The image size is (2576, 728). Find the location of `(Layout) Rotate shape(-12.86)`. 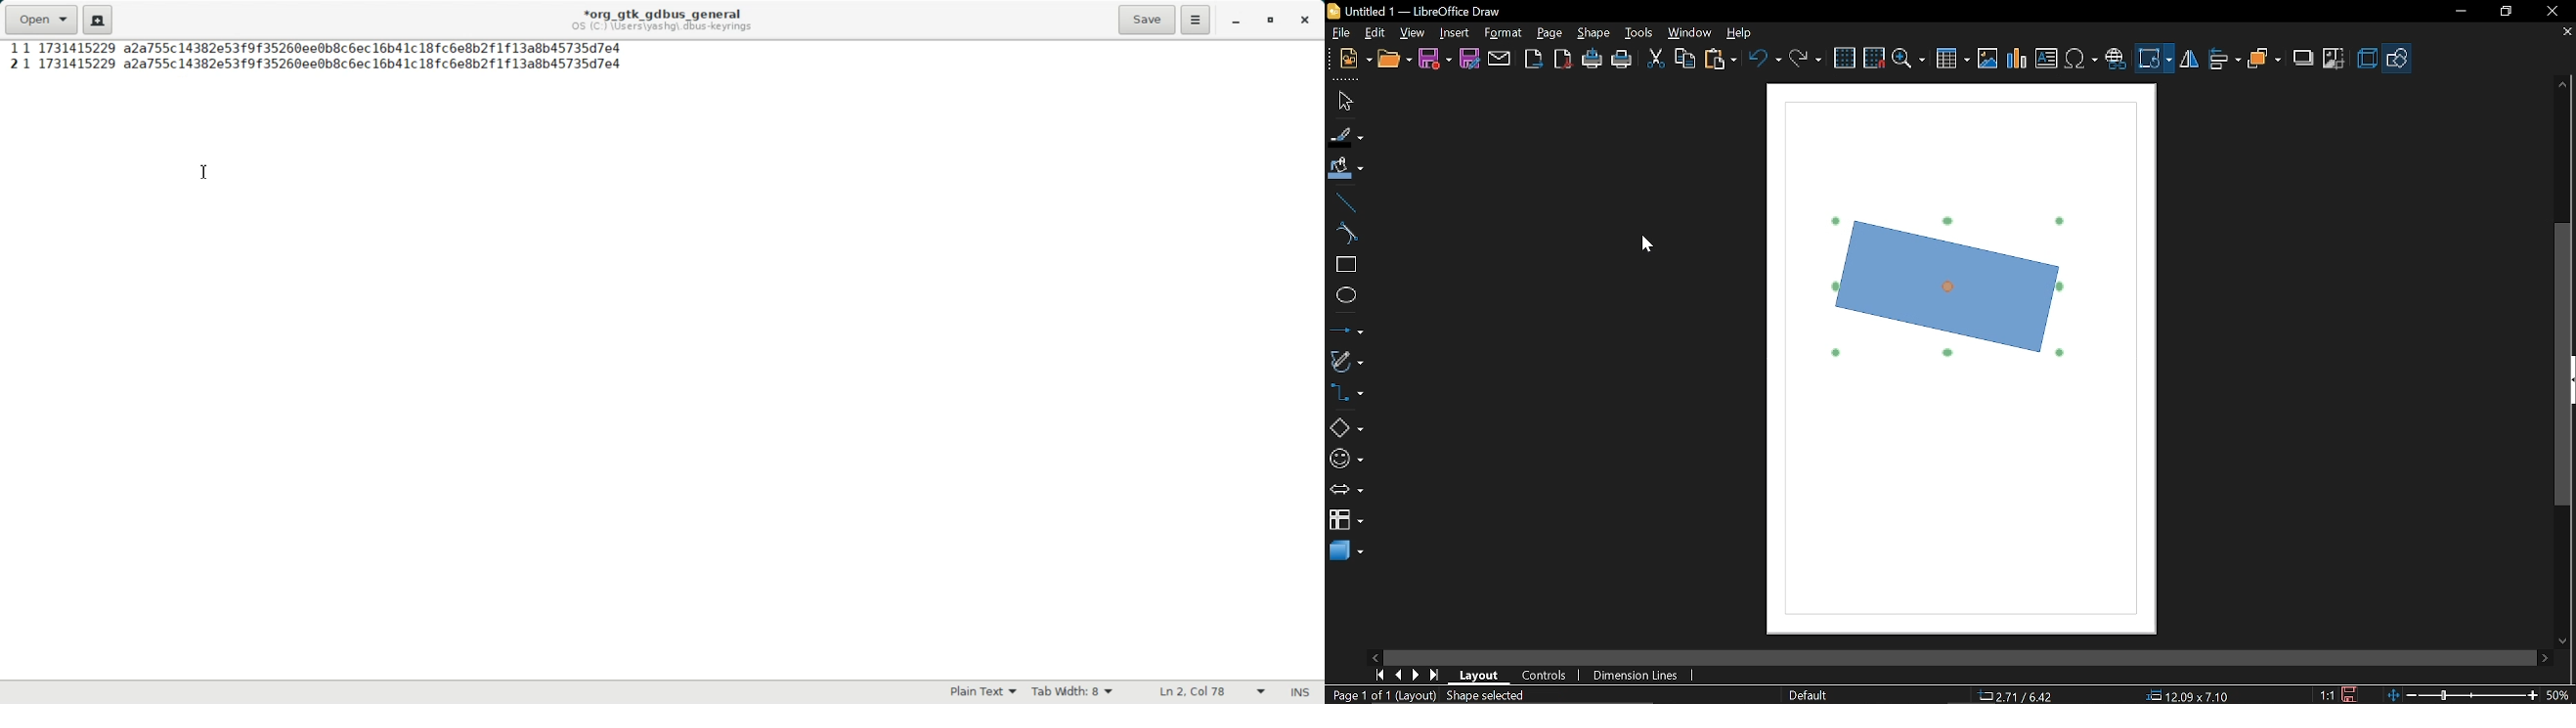

(Layout) Rotate shape(-12.86) is located at coordinates (1493, 695).